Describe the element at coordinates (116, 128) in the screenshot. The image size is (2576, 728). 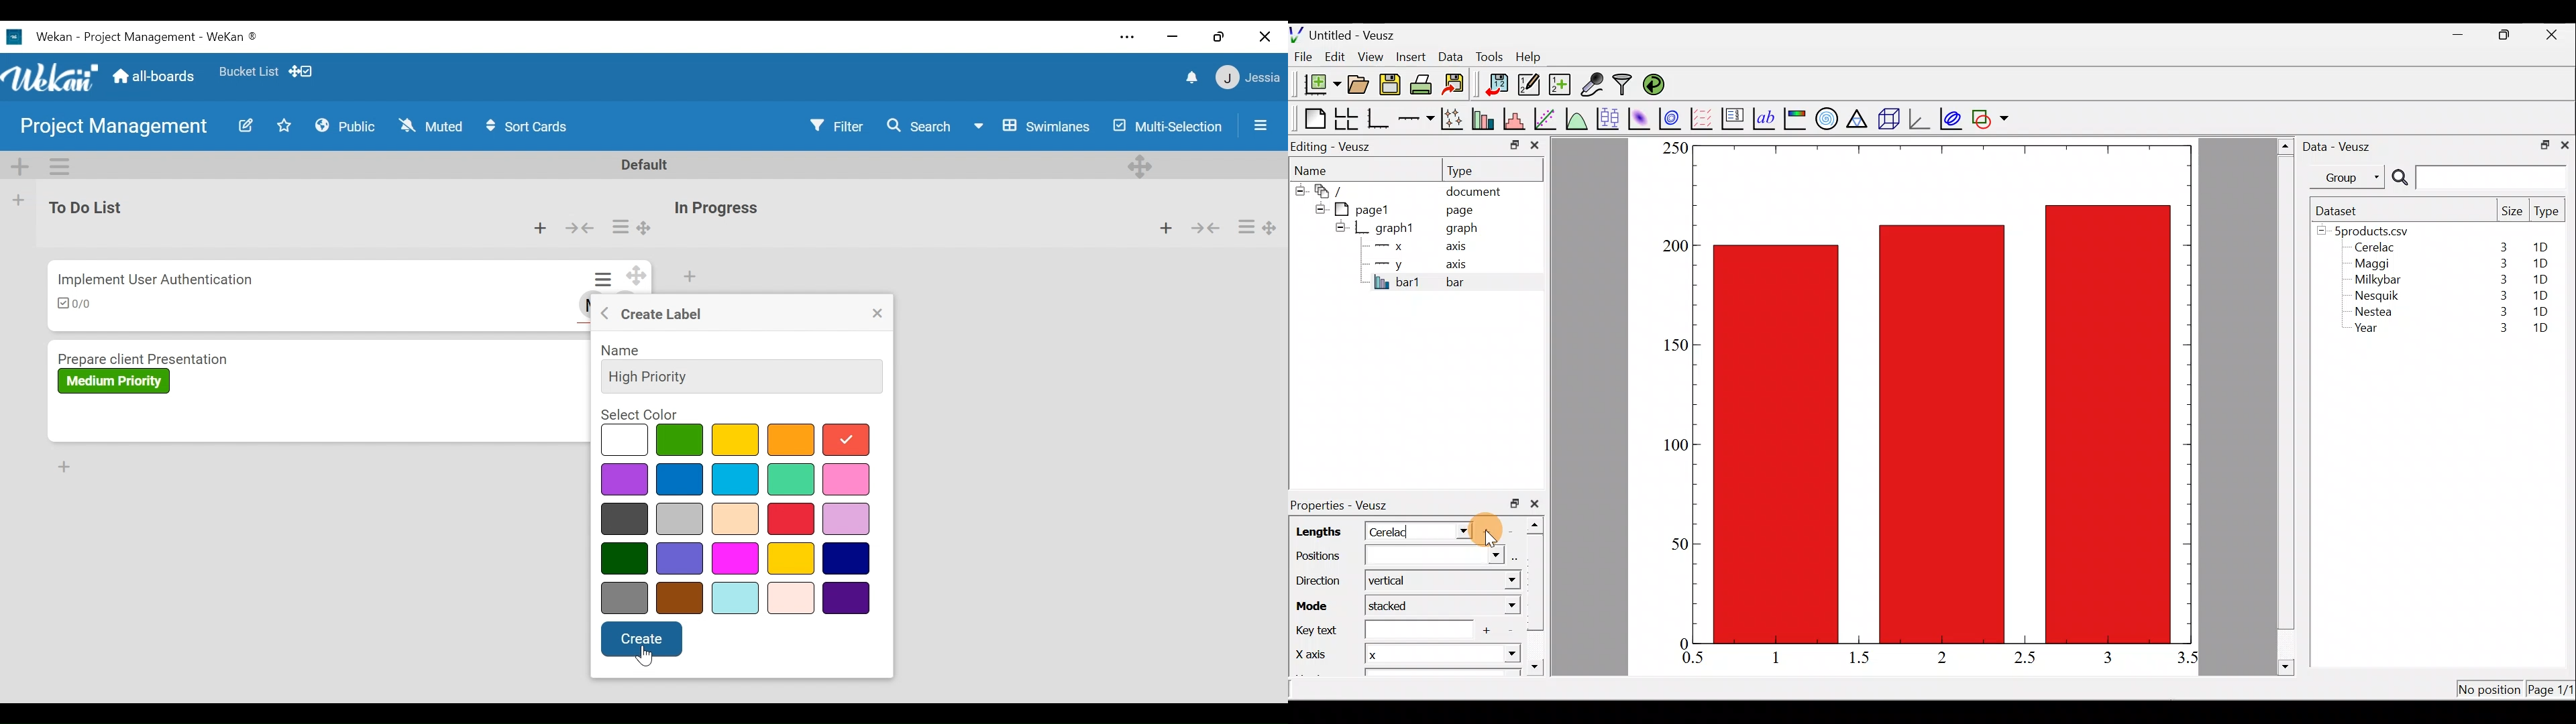
I see `Board Name` at that location.